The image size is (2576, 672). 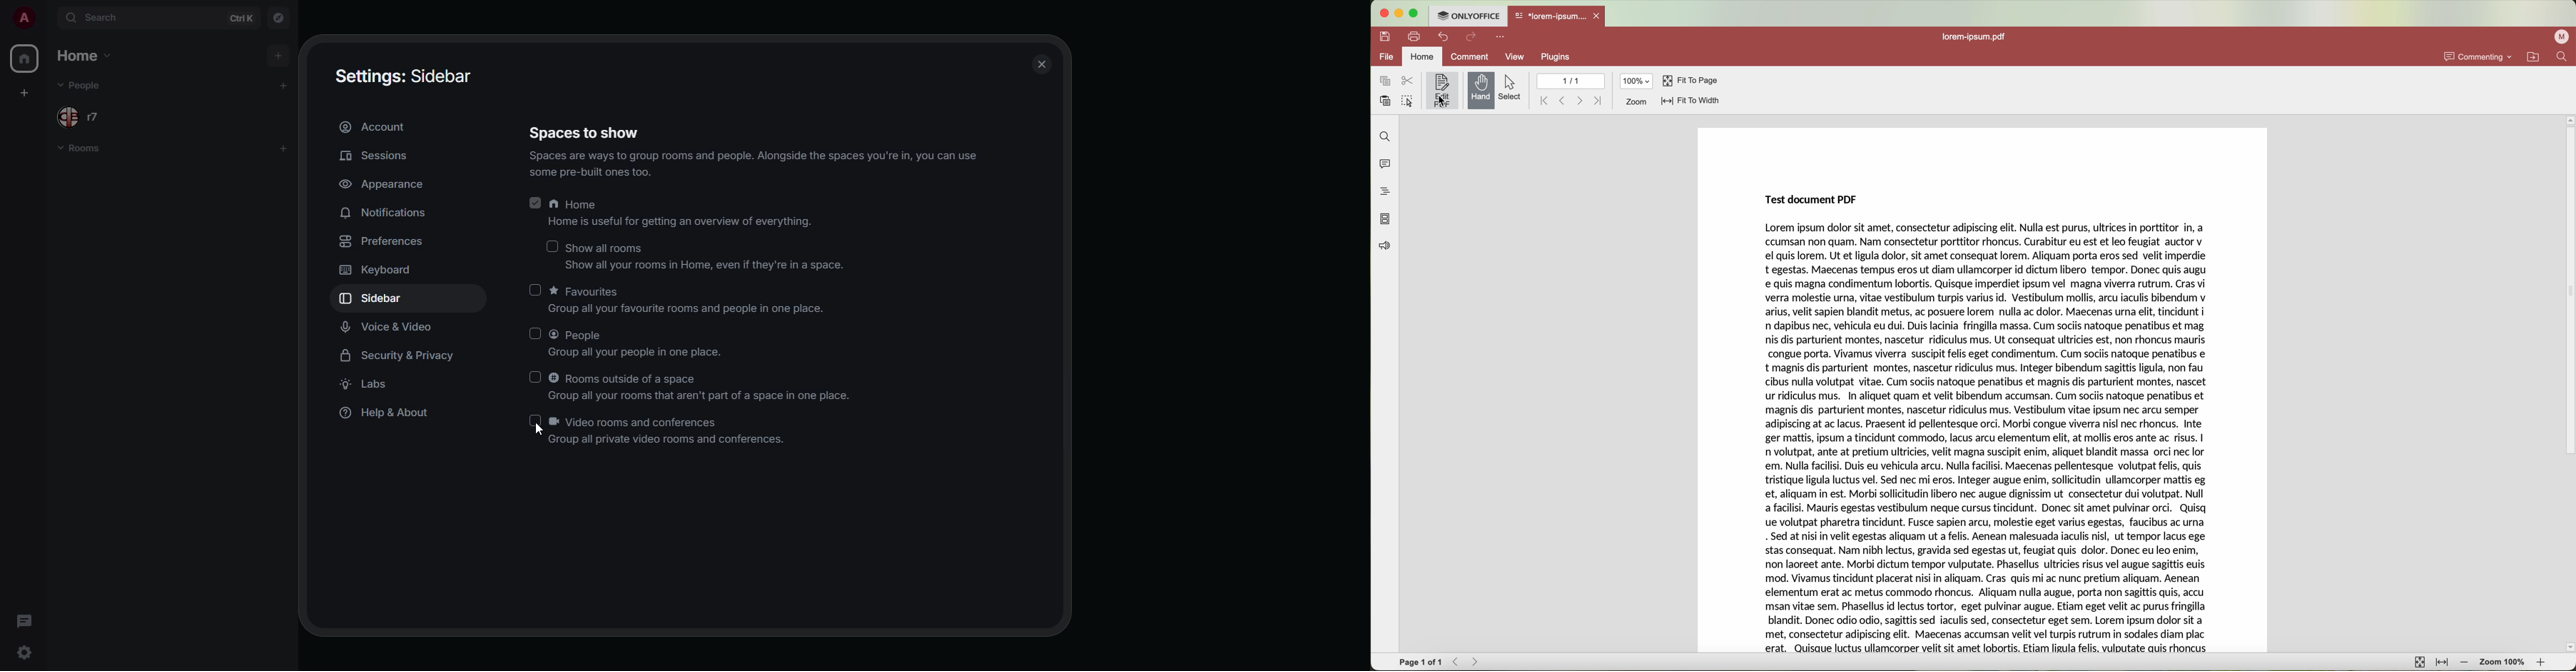 I want to click on commenting, so click(x=2475, y=56).